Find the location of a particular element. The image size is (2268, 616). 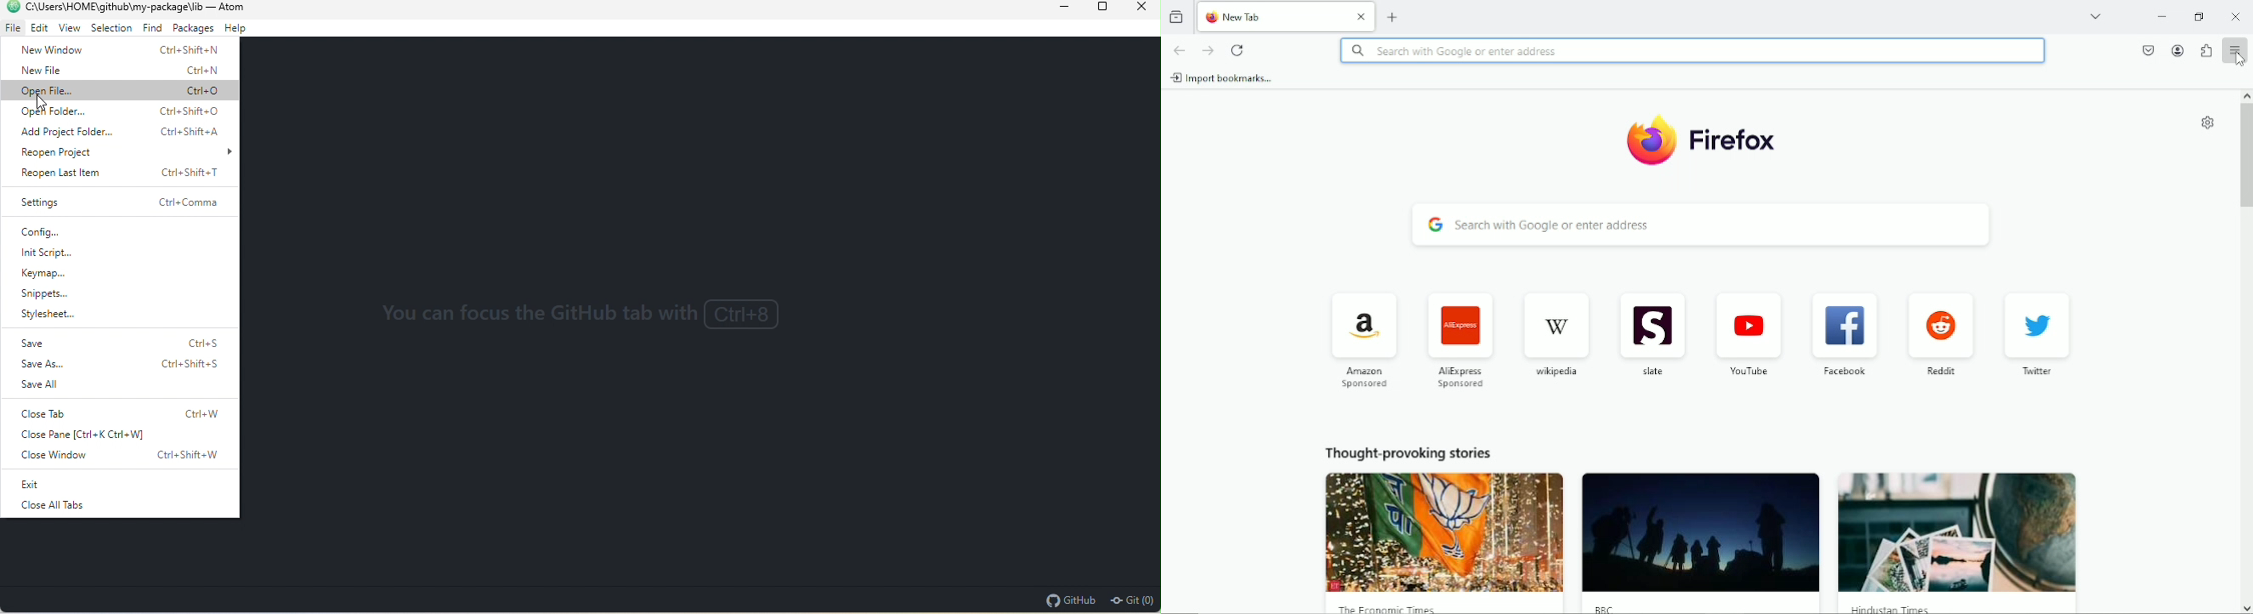

image is located at coordinates (1445, 532).